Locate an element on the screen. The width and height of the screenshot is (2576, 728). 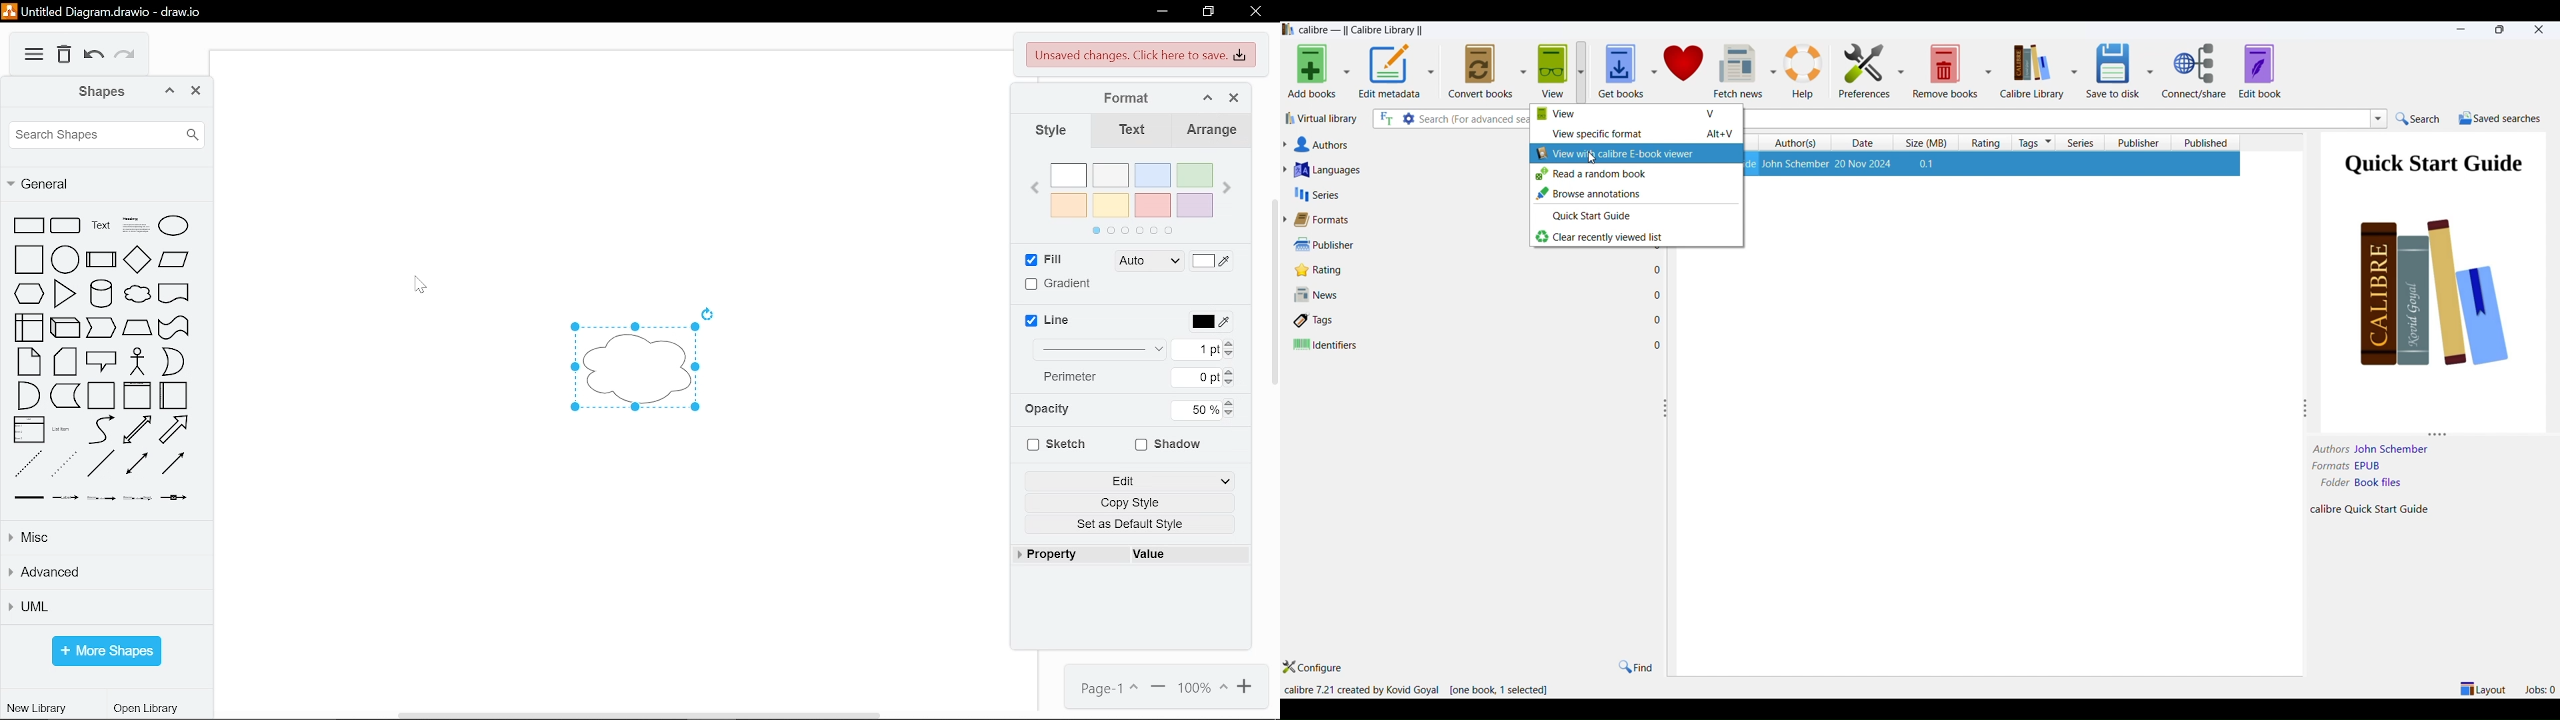
search box dropdown button is located at coordinates (2378, 121).